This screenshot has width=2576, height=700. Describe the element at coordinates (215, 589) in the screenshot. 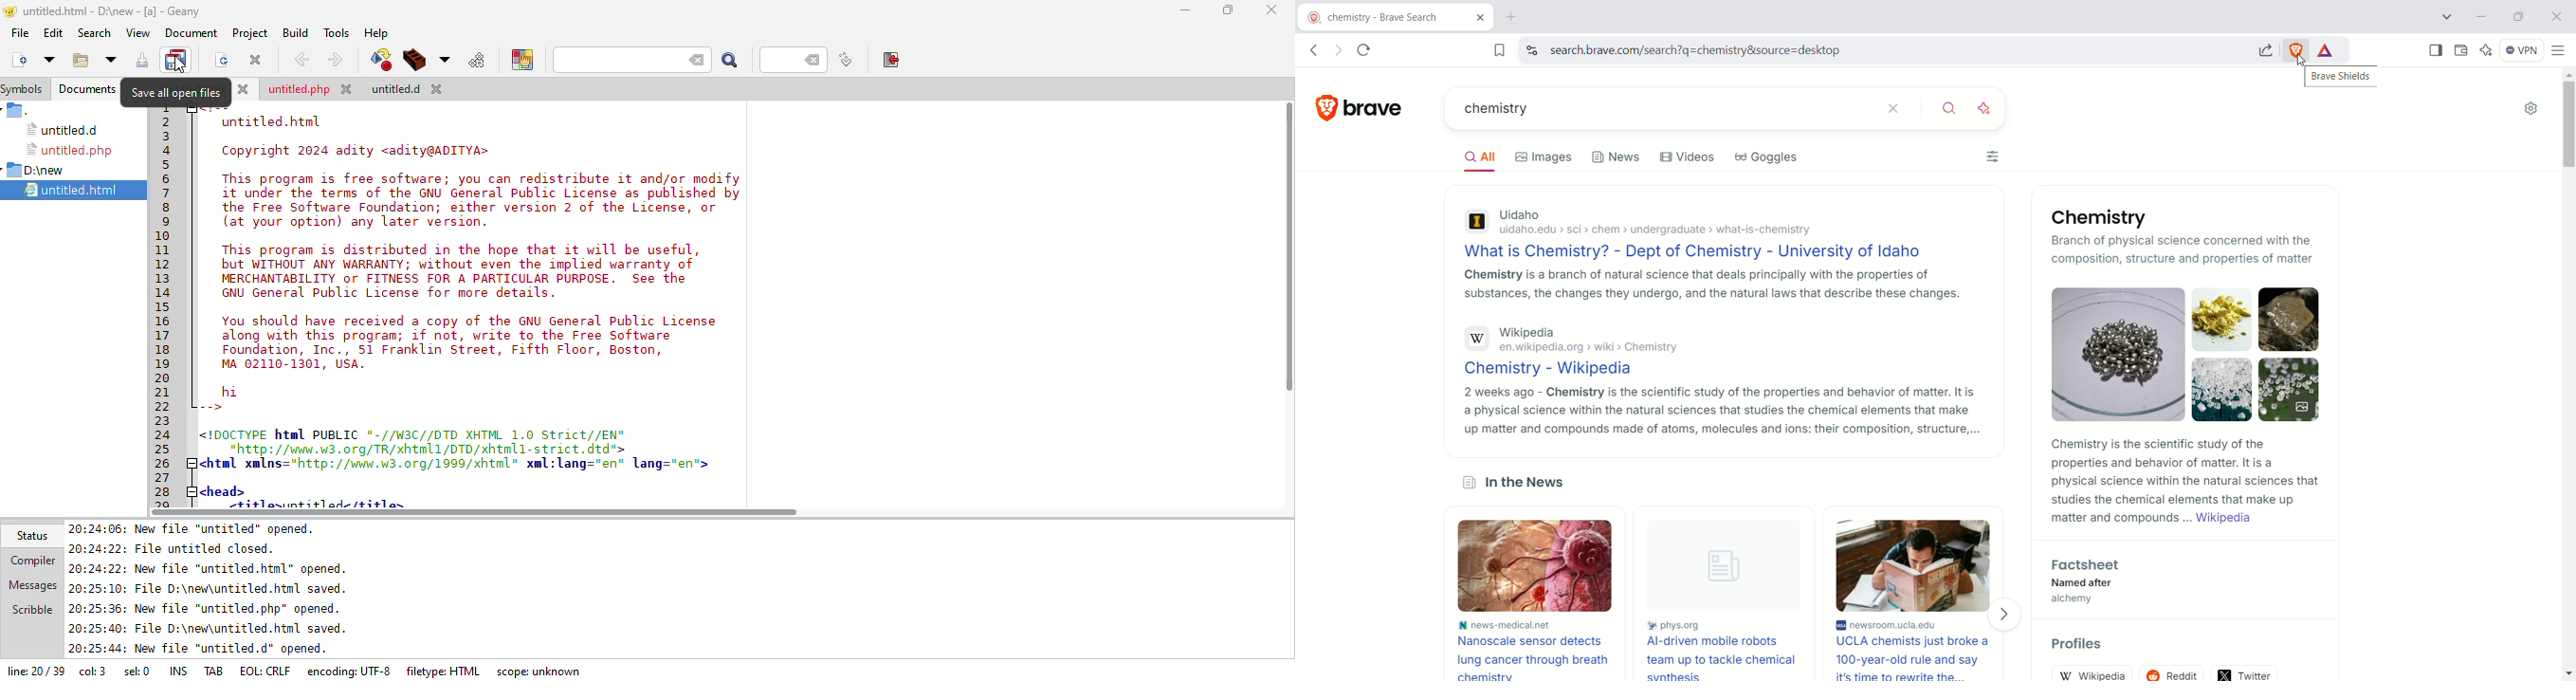

I see `status update` at that location.